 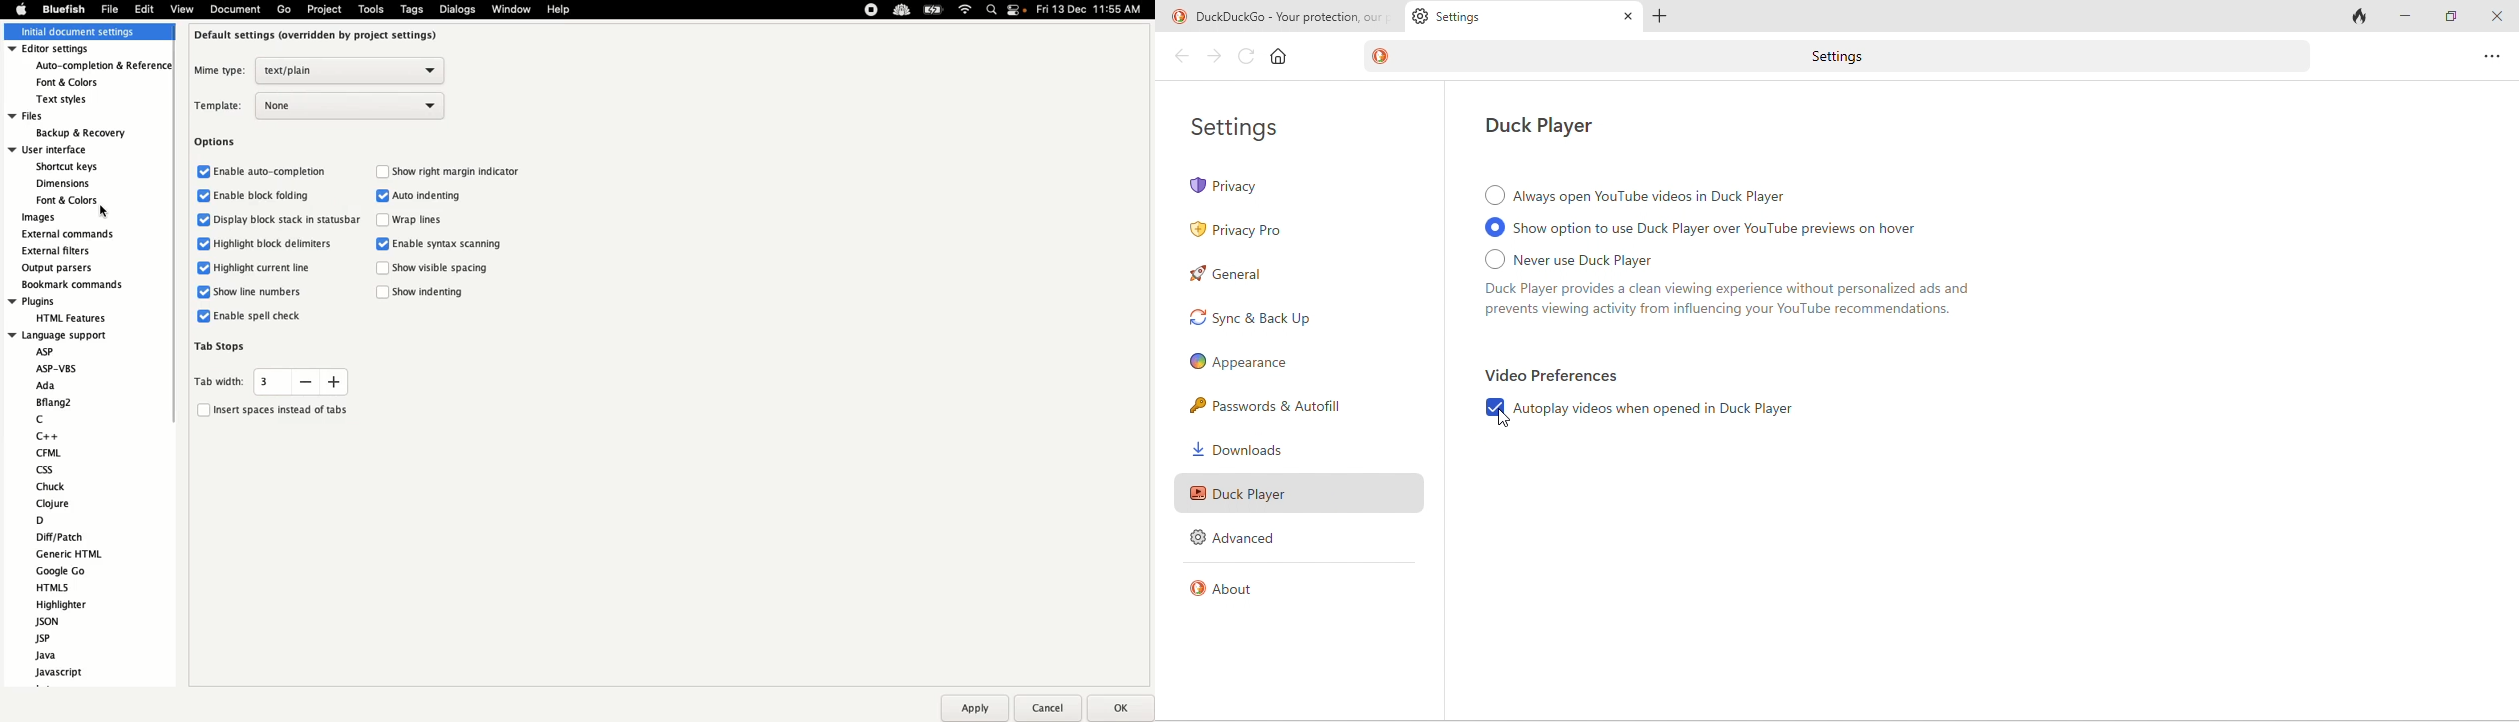 What do you see at coordinates (59, 302) in the screenshot?
I see `Plugins` at bounding box center [59, 302].